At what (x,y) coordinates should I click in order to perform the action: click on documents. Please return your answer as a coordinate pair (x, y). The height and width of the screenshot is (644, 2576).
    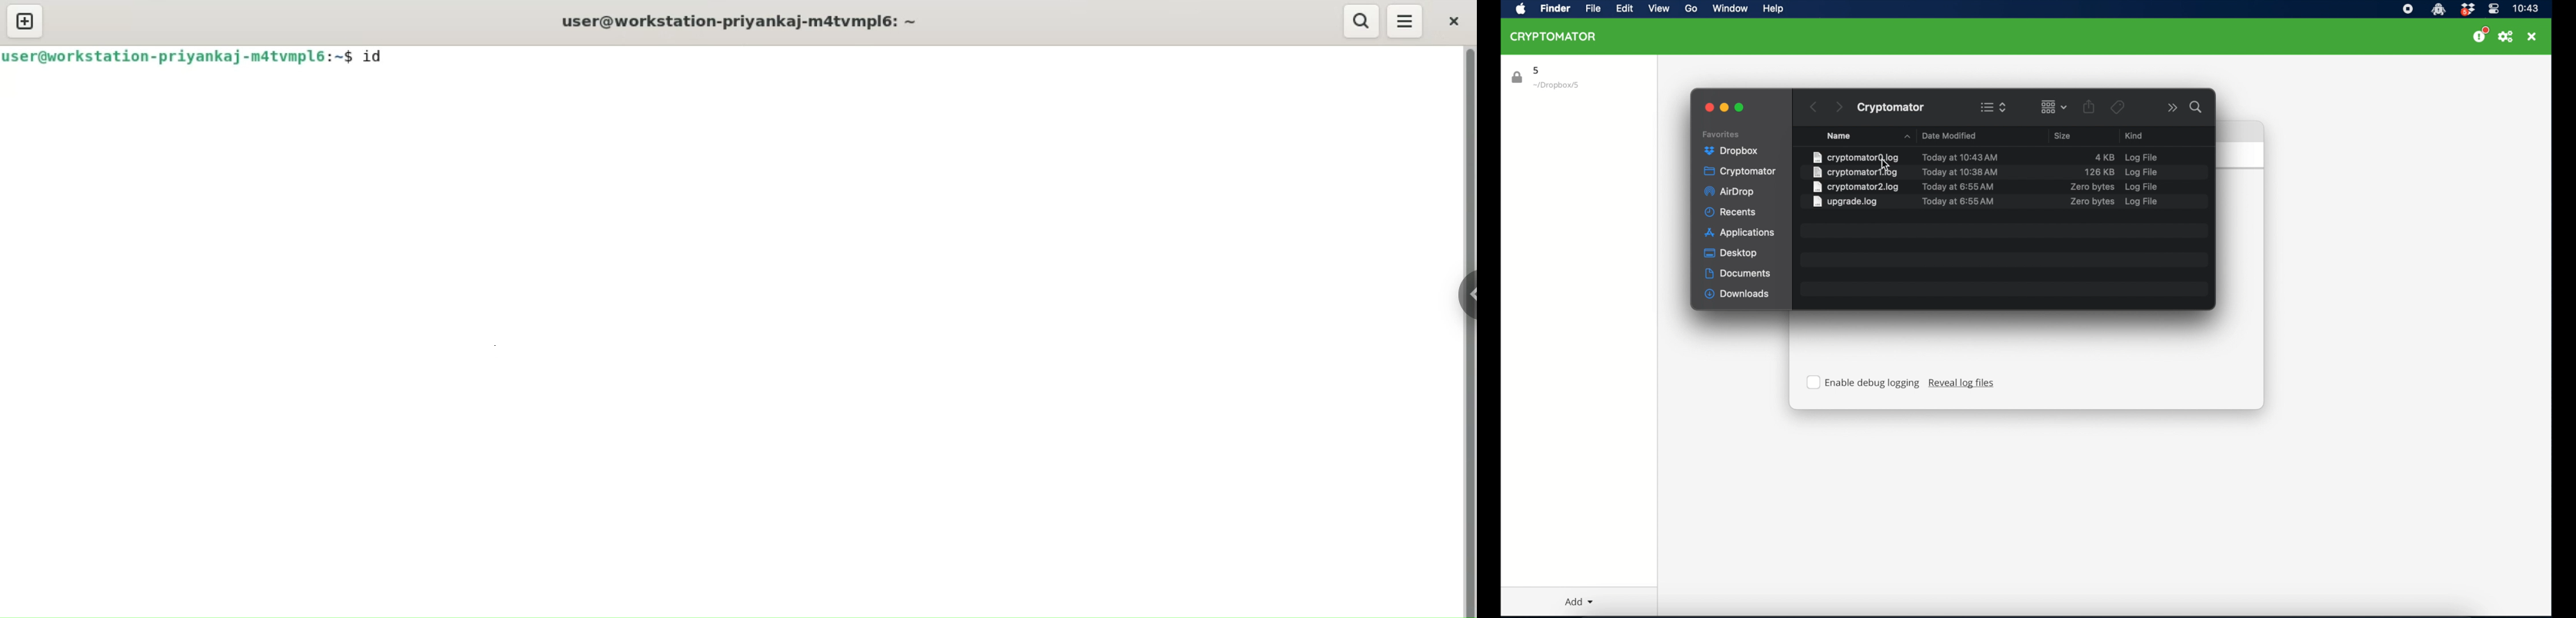
    Looking at the image, I should click on (1741, 274).